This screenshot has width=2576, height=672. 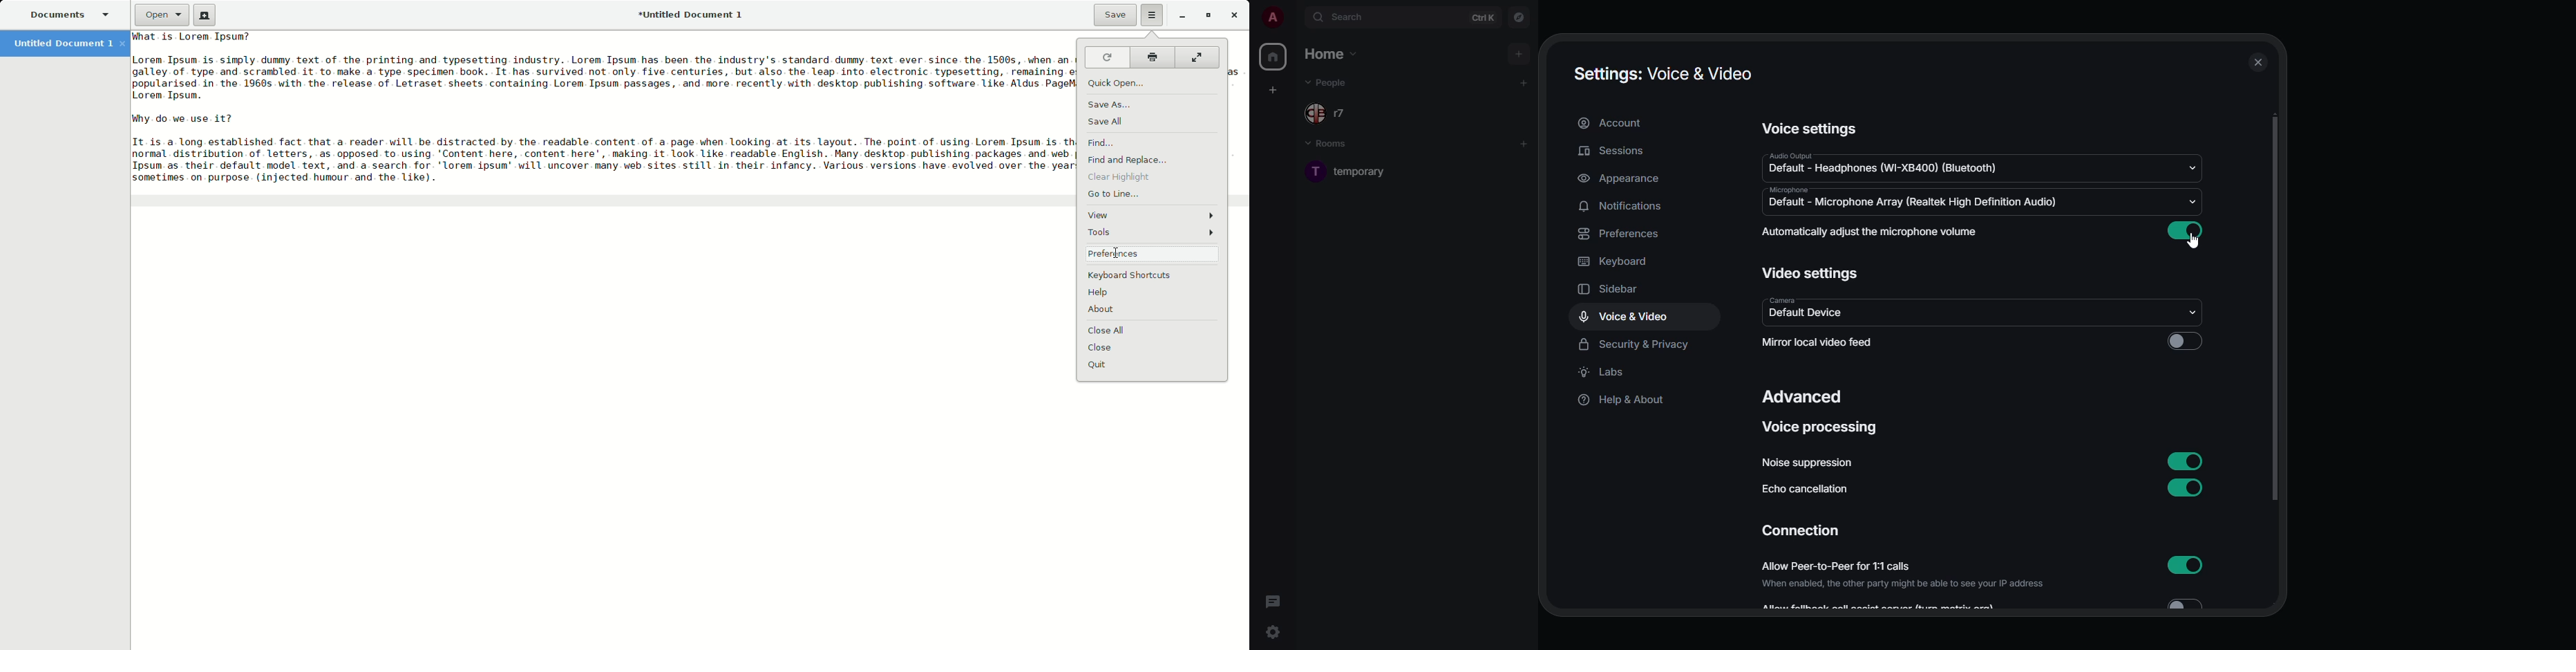 I want to click on Go to Line, so click(x=1116, y=195).